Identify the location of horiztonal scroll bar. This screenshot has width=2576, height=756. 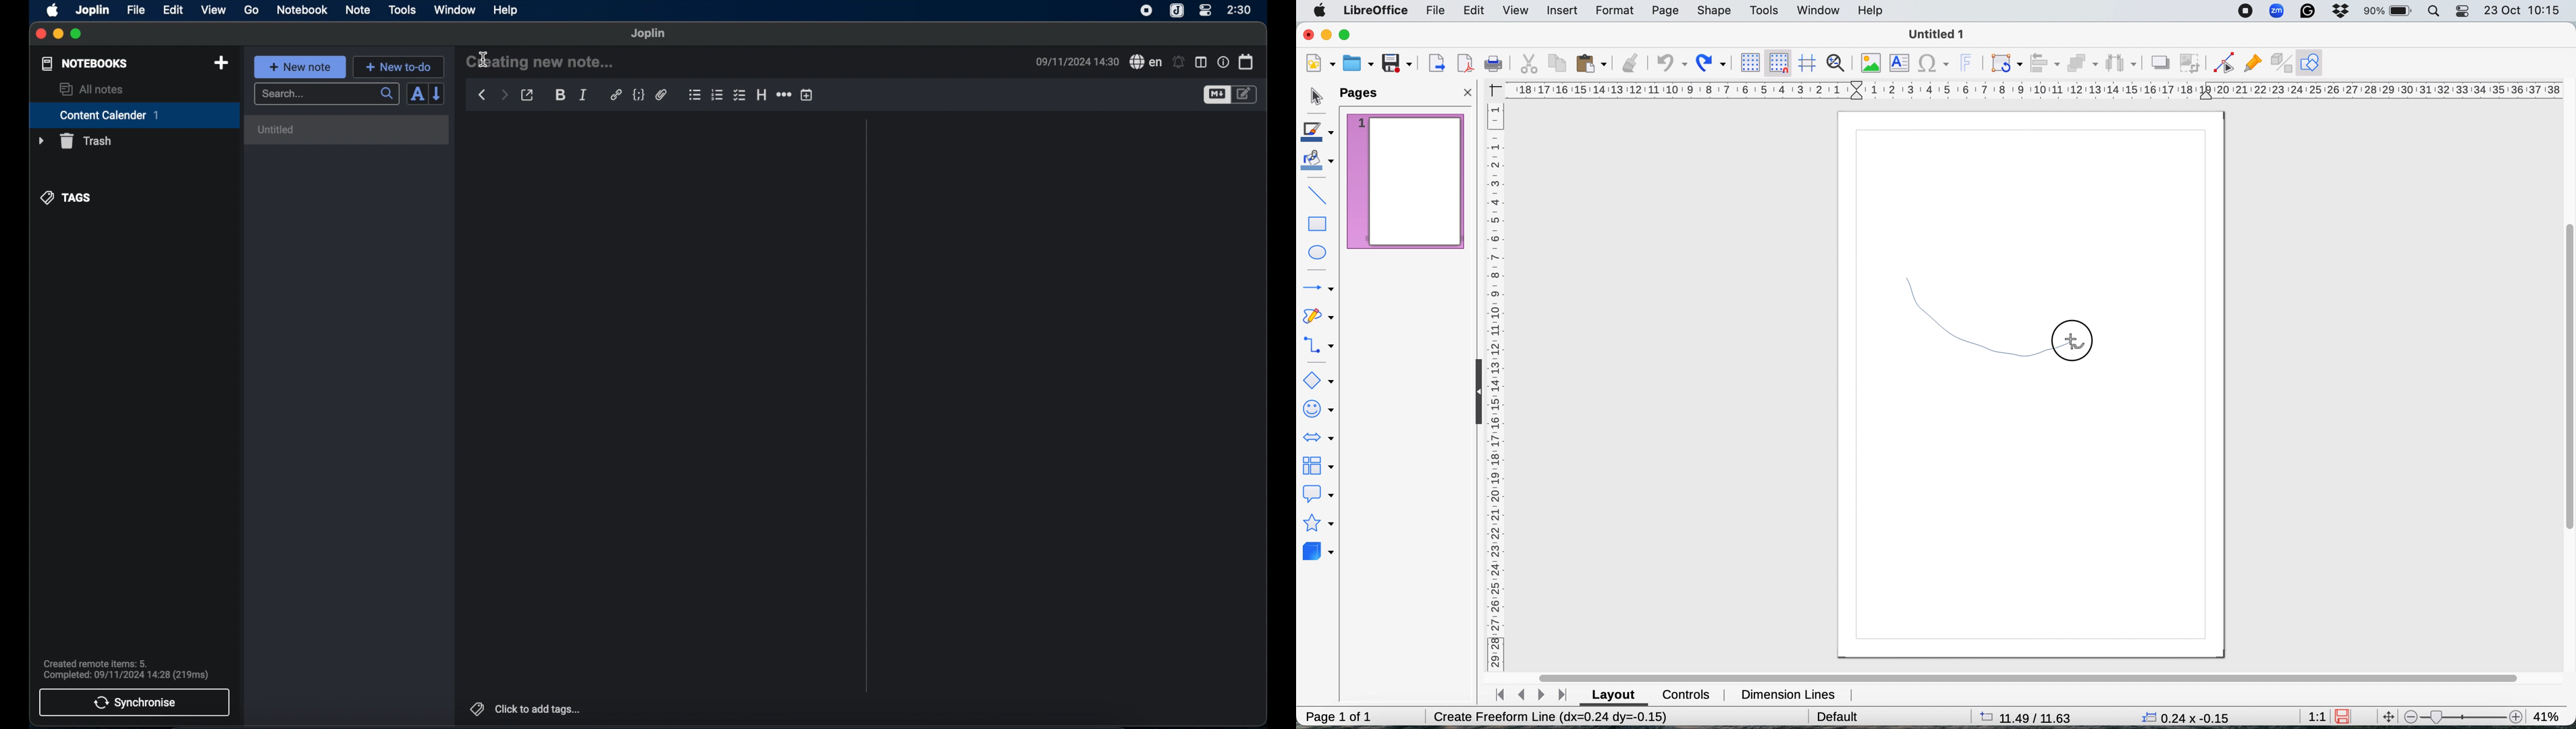
(2023, 673).